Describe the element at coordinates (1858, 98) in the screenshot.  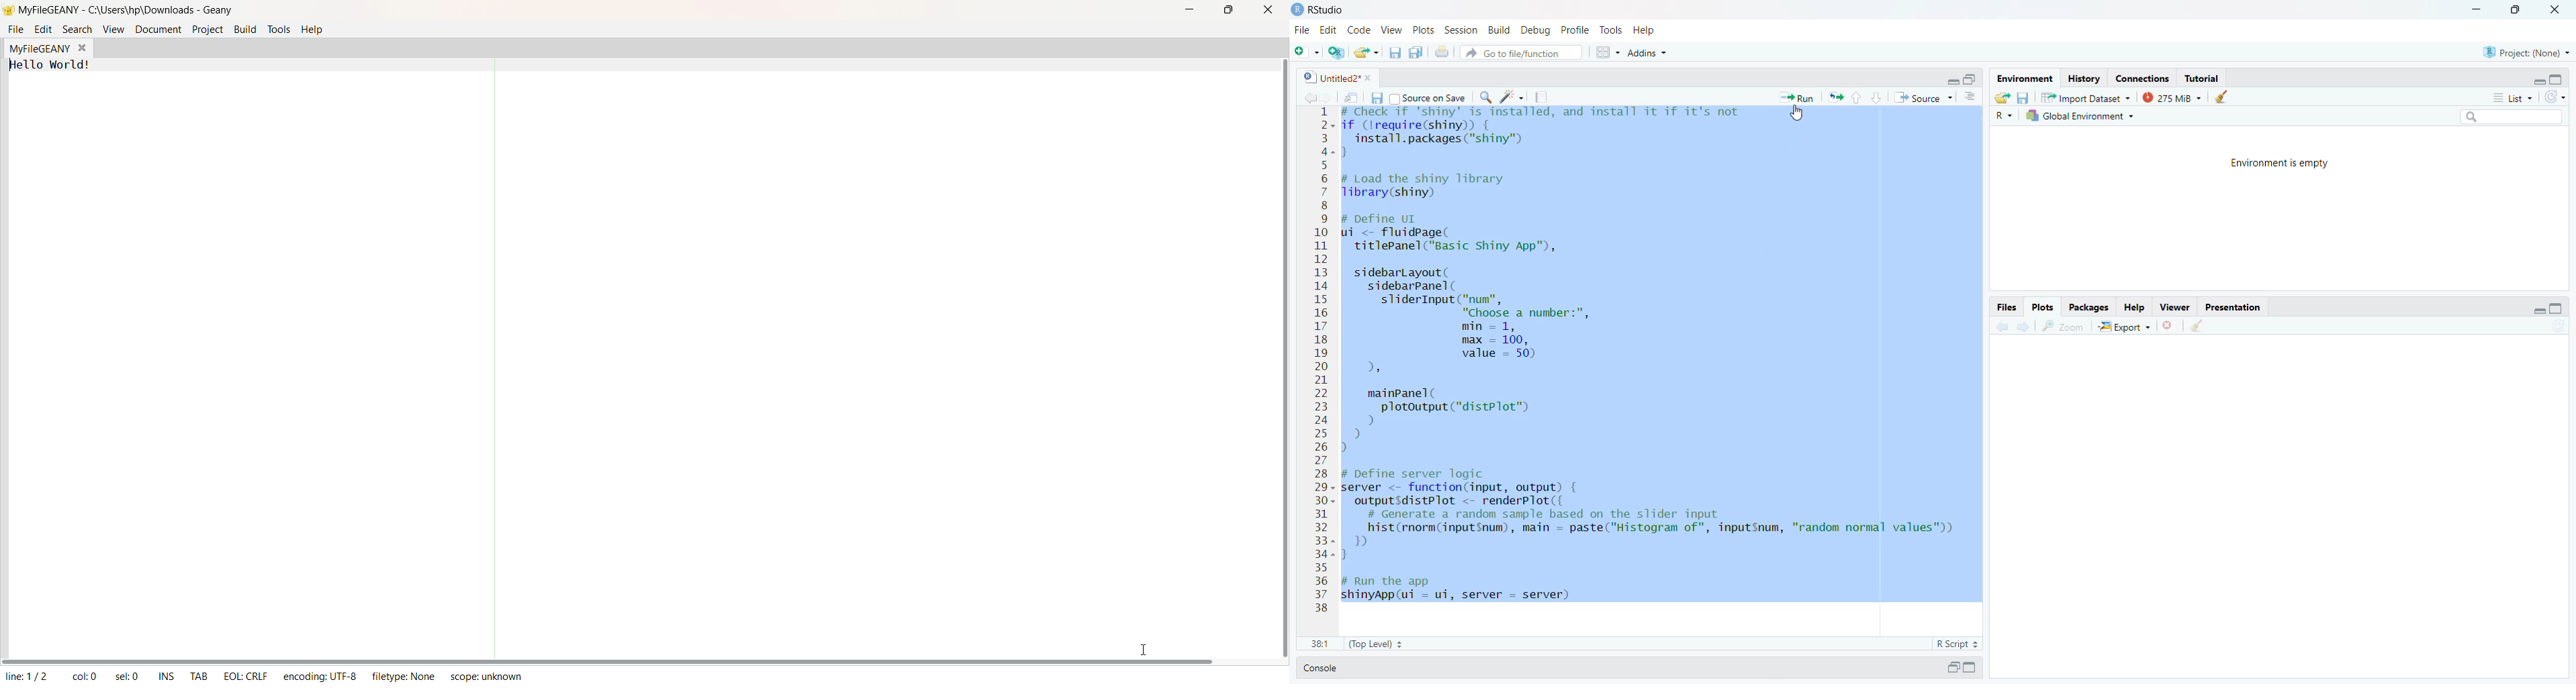
I see `up` at that location.